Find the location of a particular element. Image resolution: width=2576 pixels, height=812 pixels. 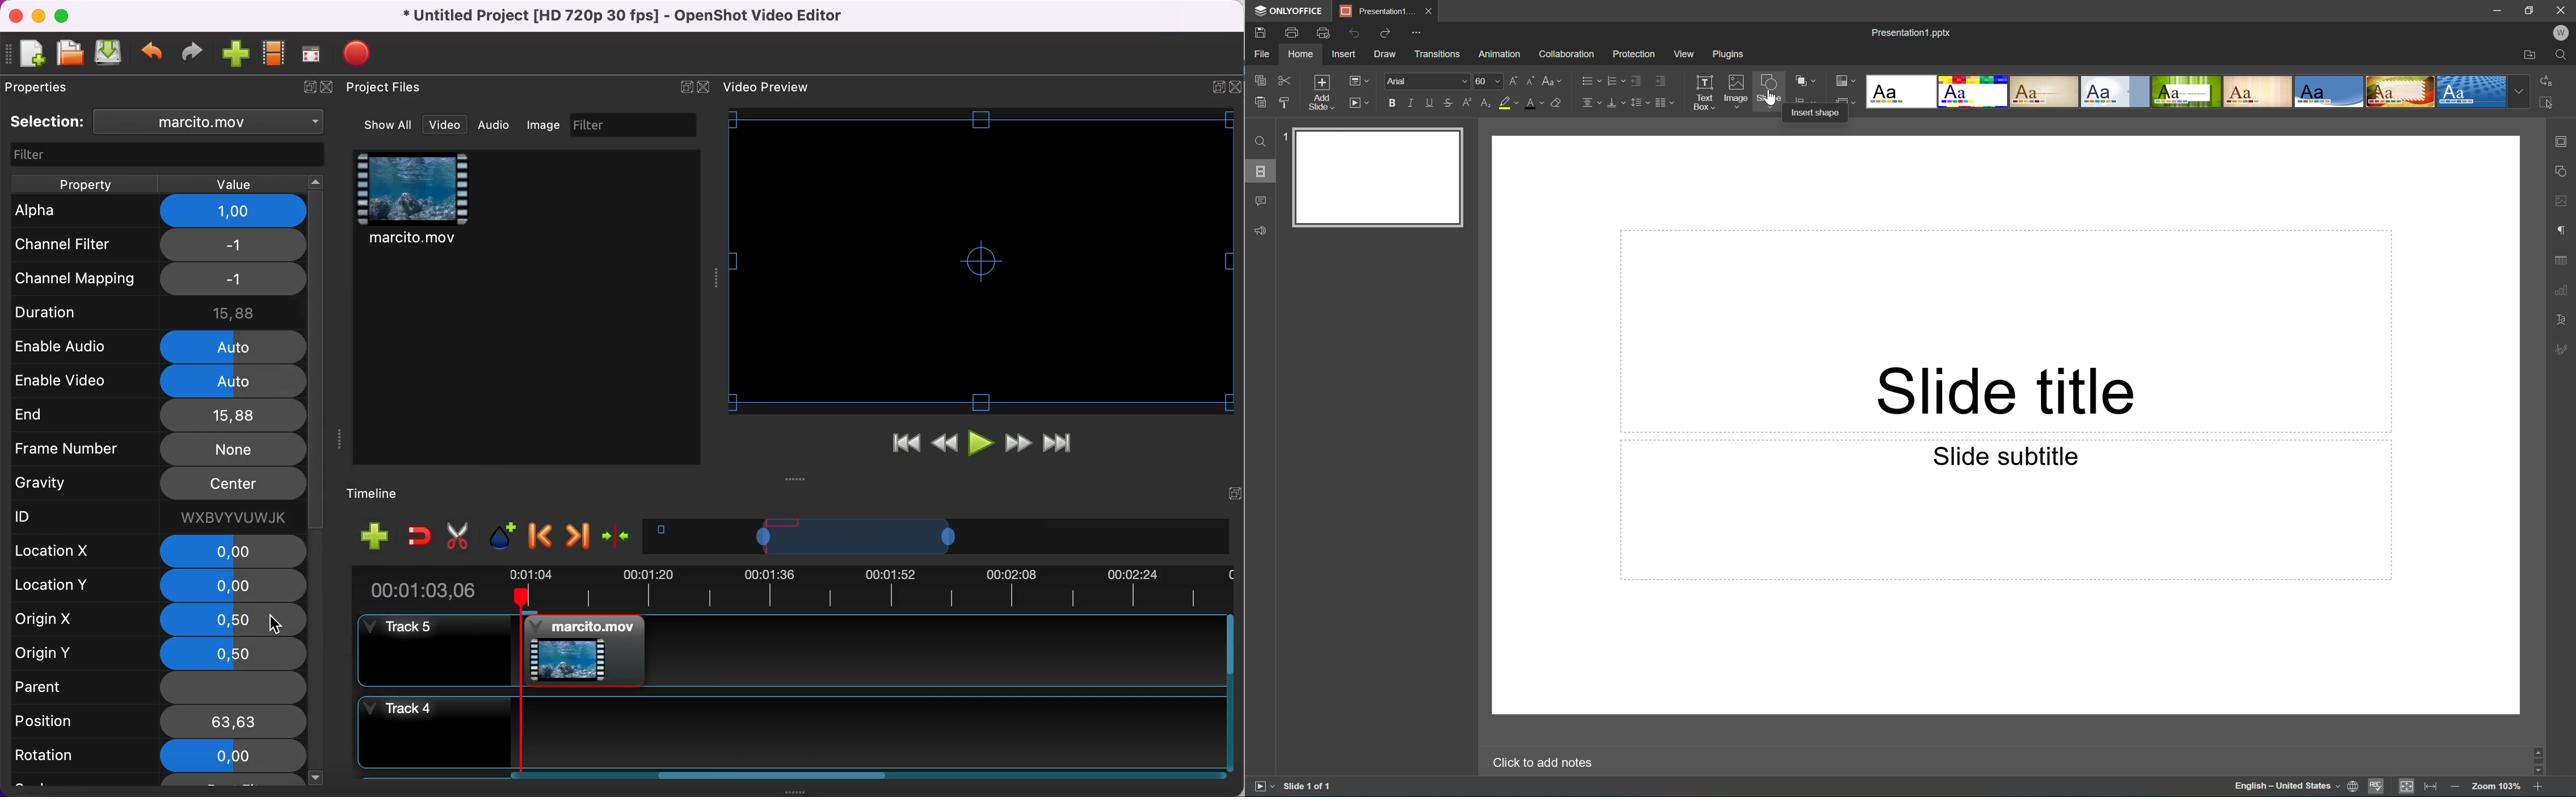

Save is located at coordinates (1263, 33).